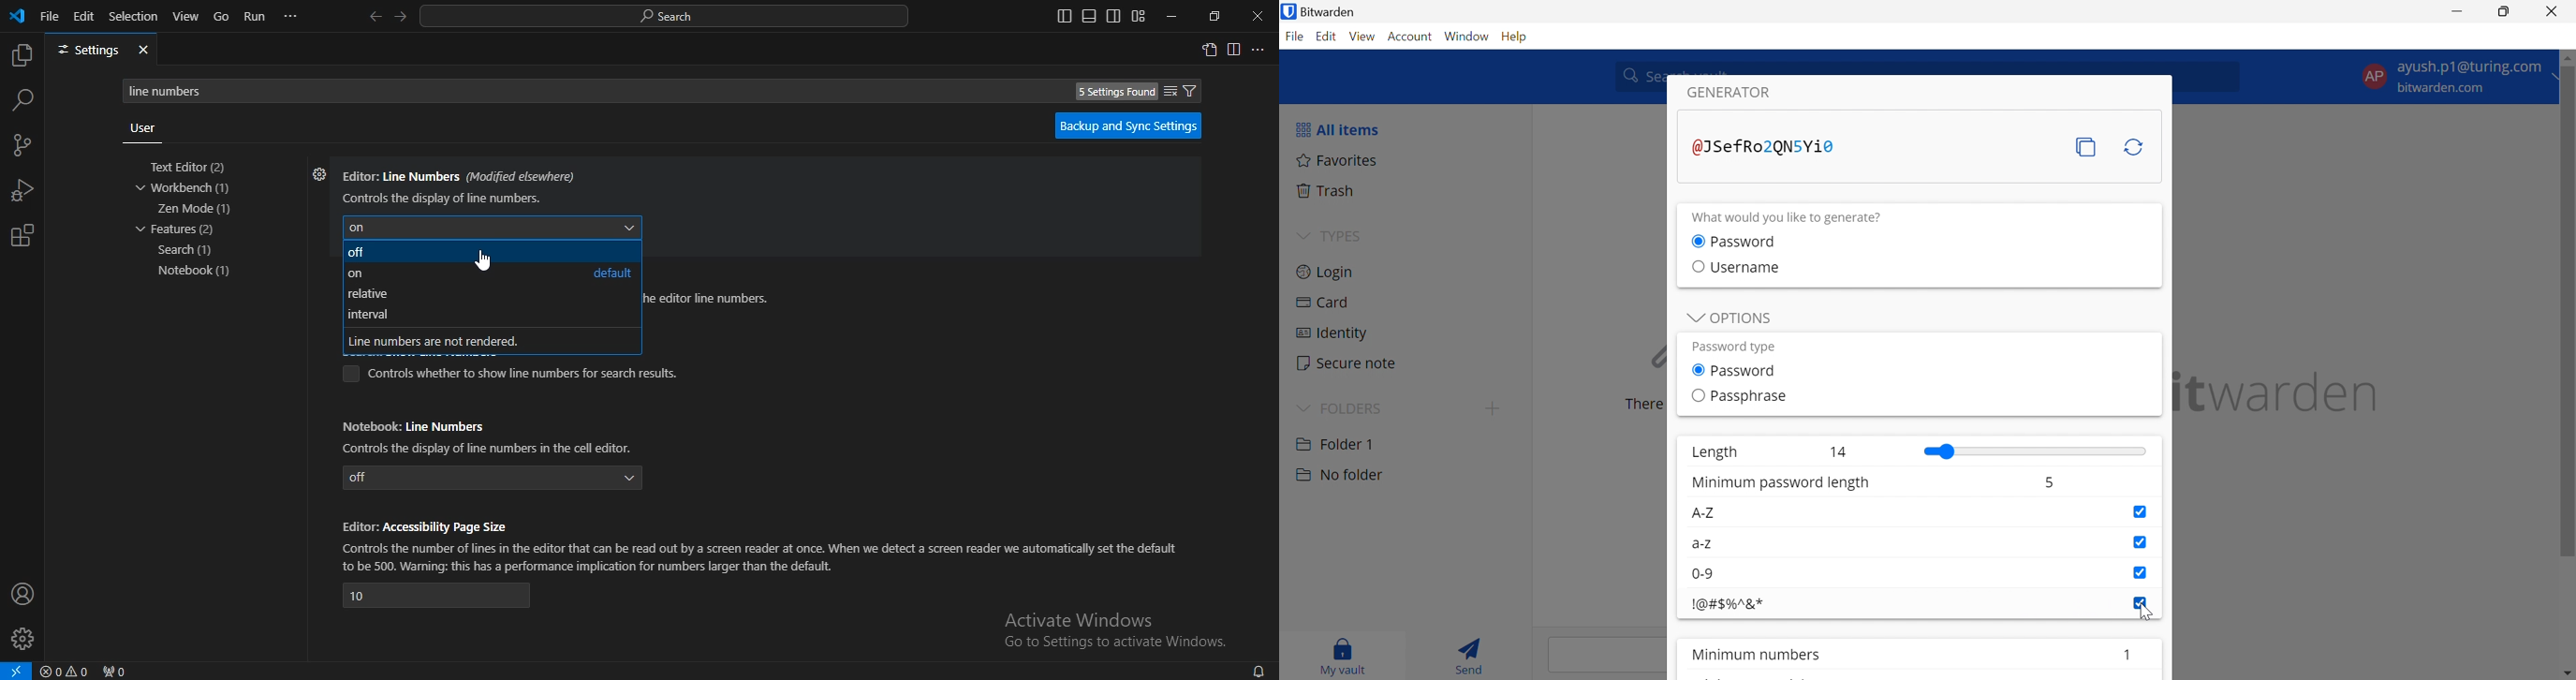  What do you see at coordinates (1337, 443) in the screenshot?
I see `Folder` at bounding box center [1337, 443].